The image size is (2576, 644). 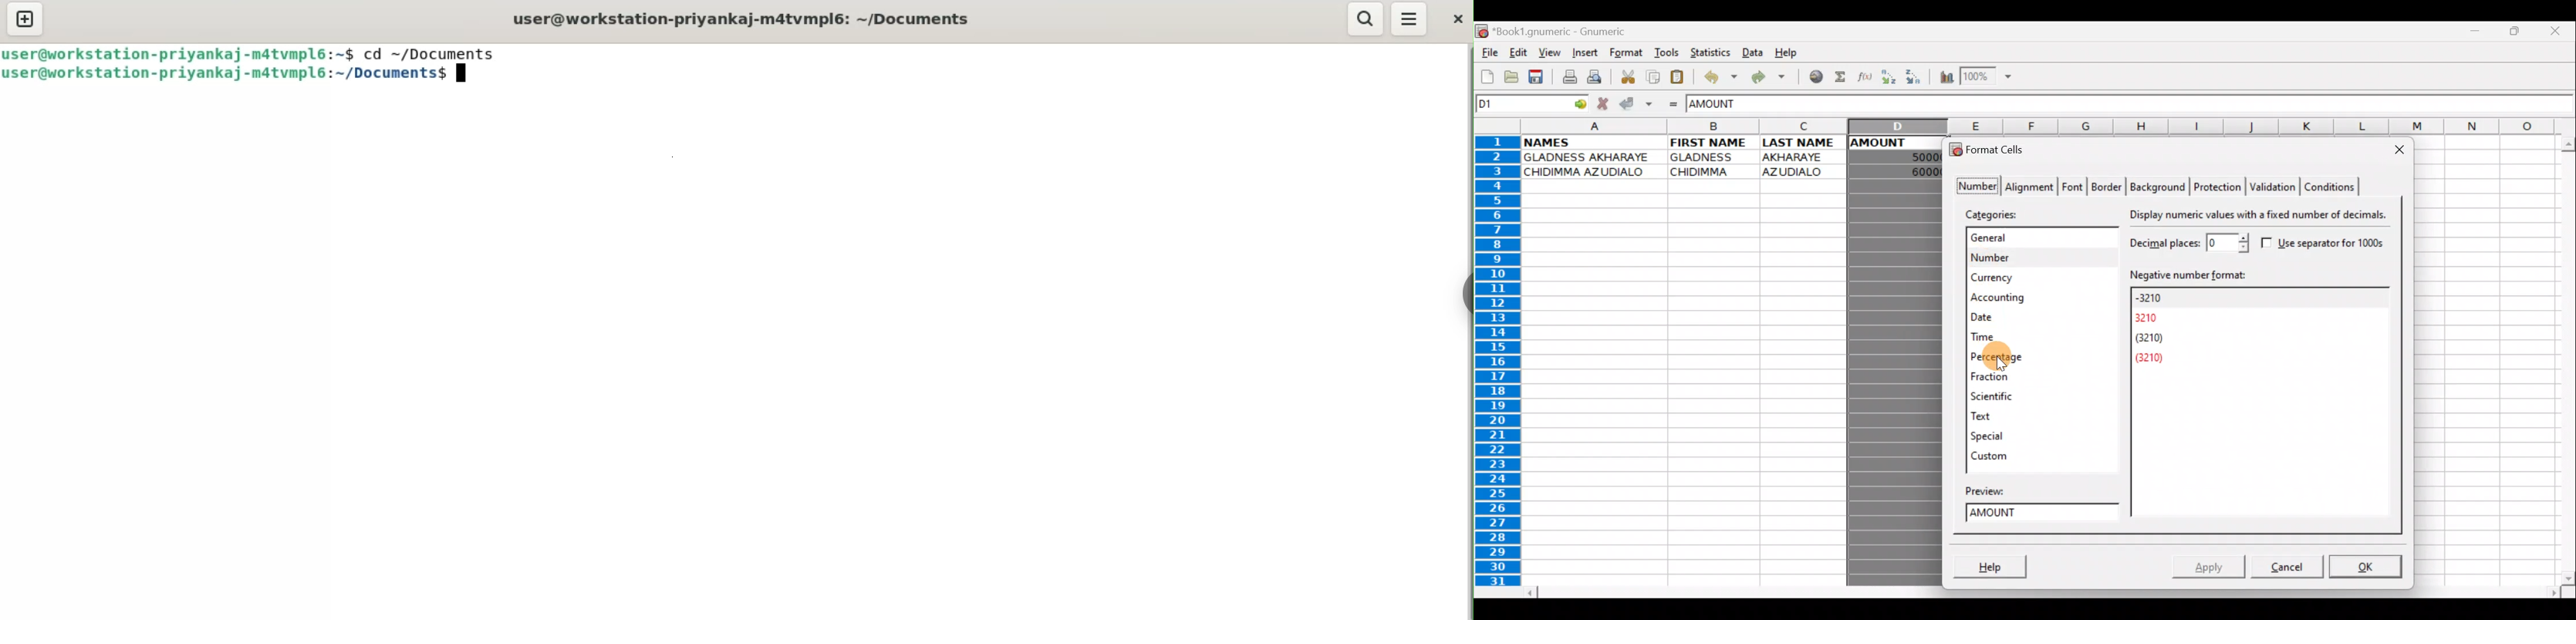 I want to click on View, so click(x=1550, y=52).